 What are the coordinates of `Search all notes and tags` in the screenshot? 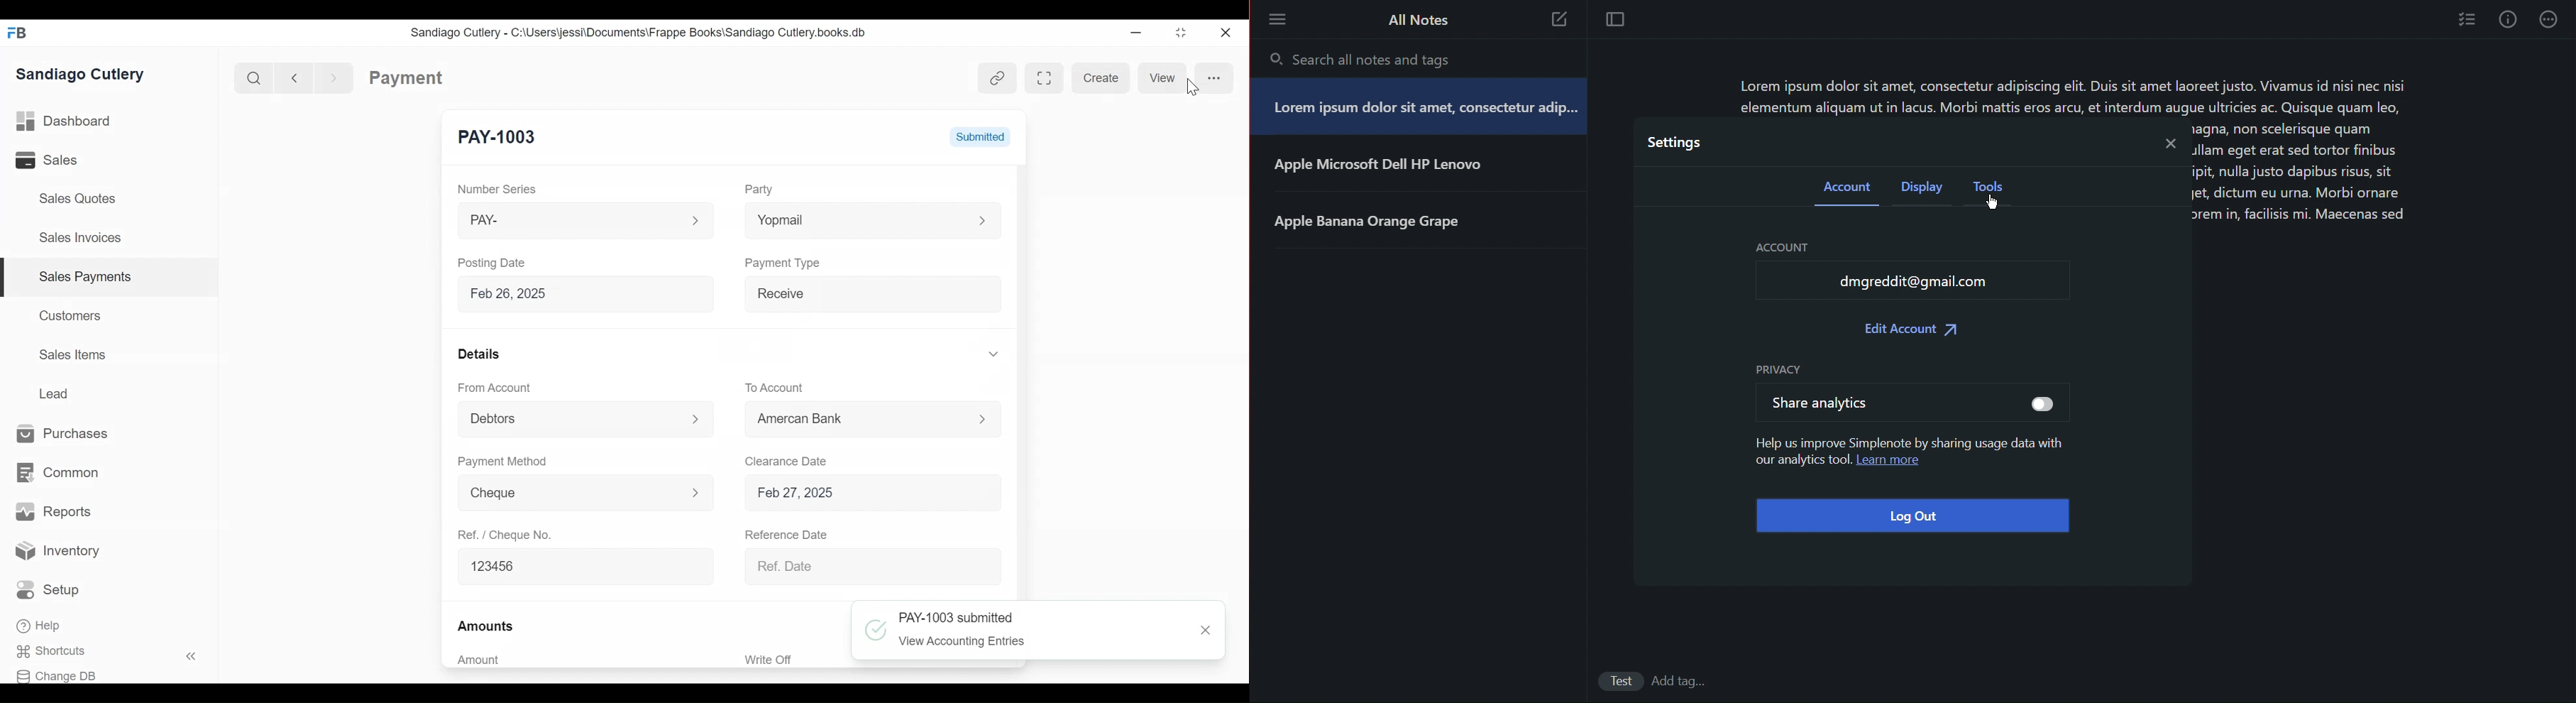 It's located at (1383, 56).